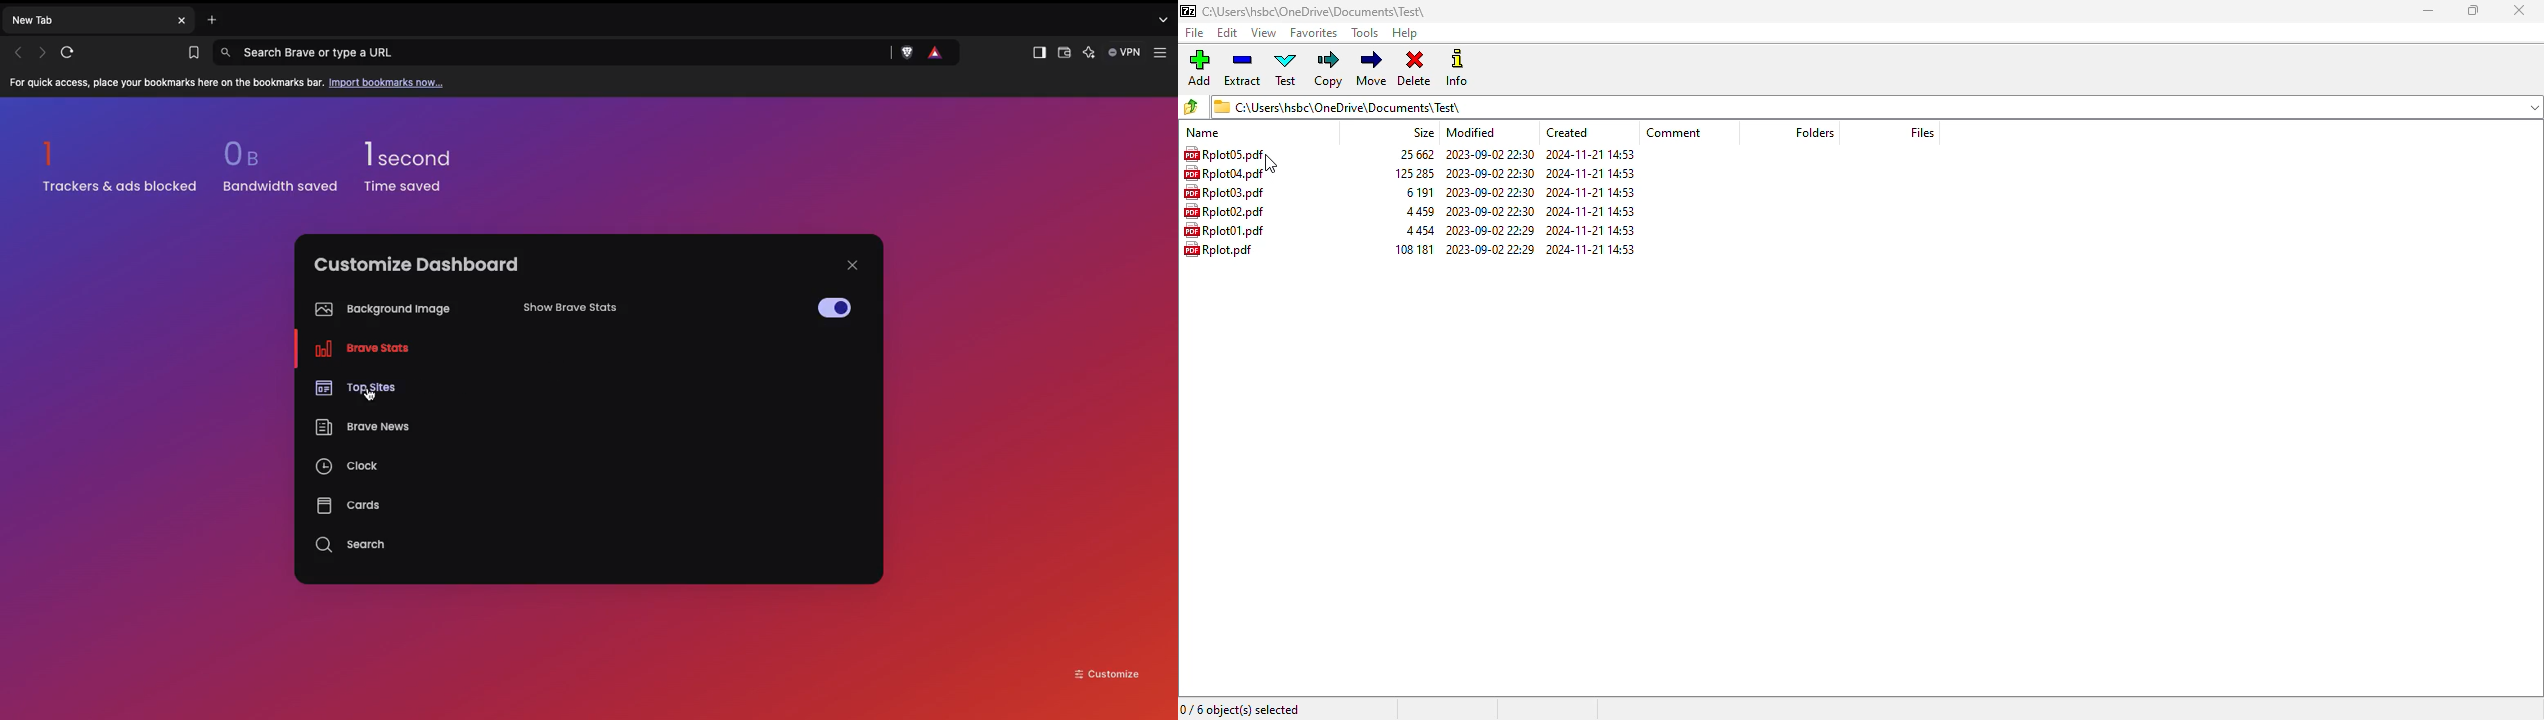 The image size is (2548, 728). What do you see at coordinates (1492, 173) in the screenshot?
I see `modified date & time` at bounding box center [1492, 173].